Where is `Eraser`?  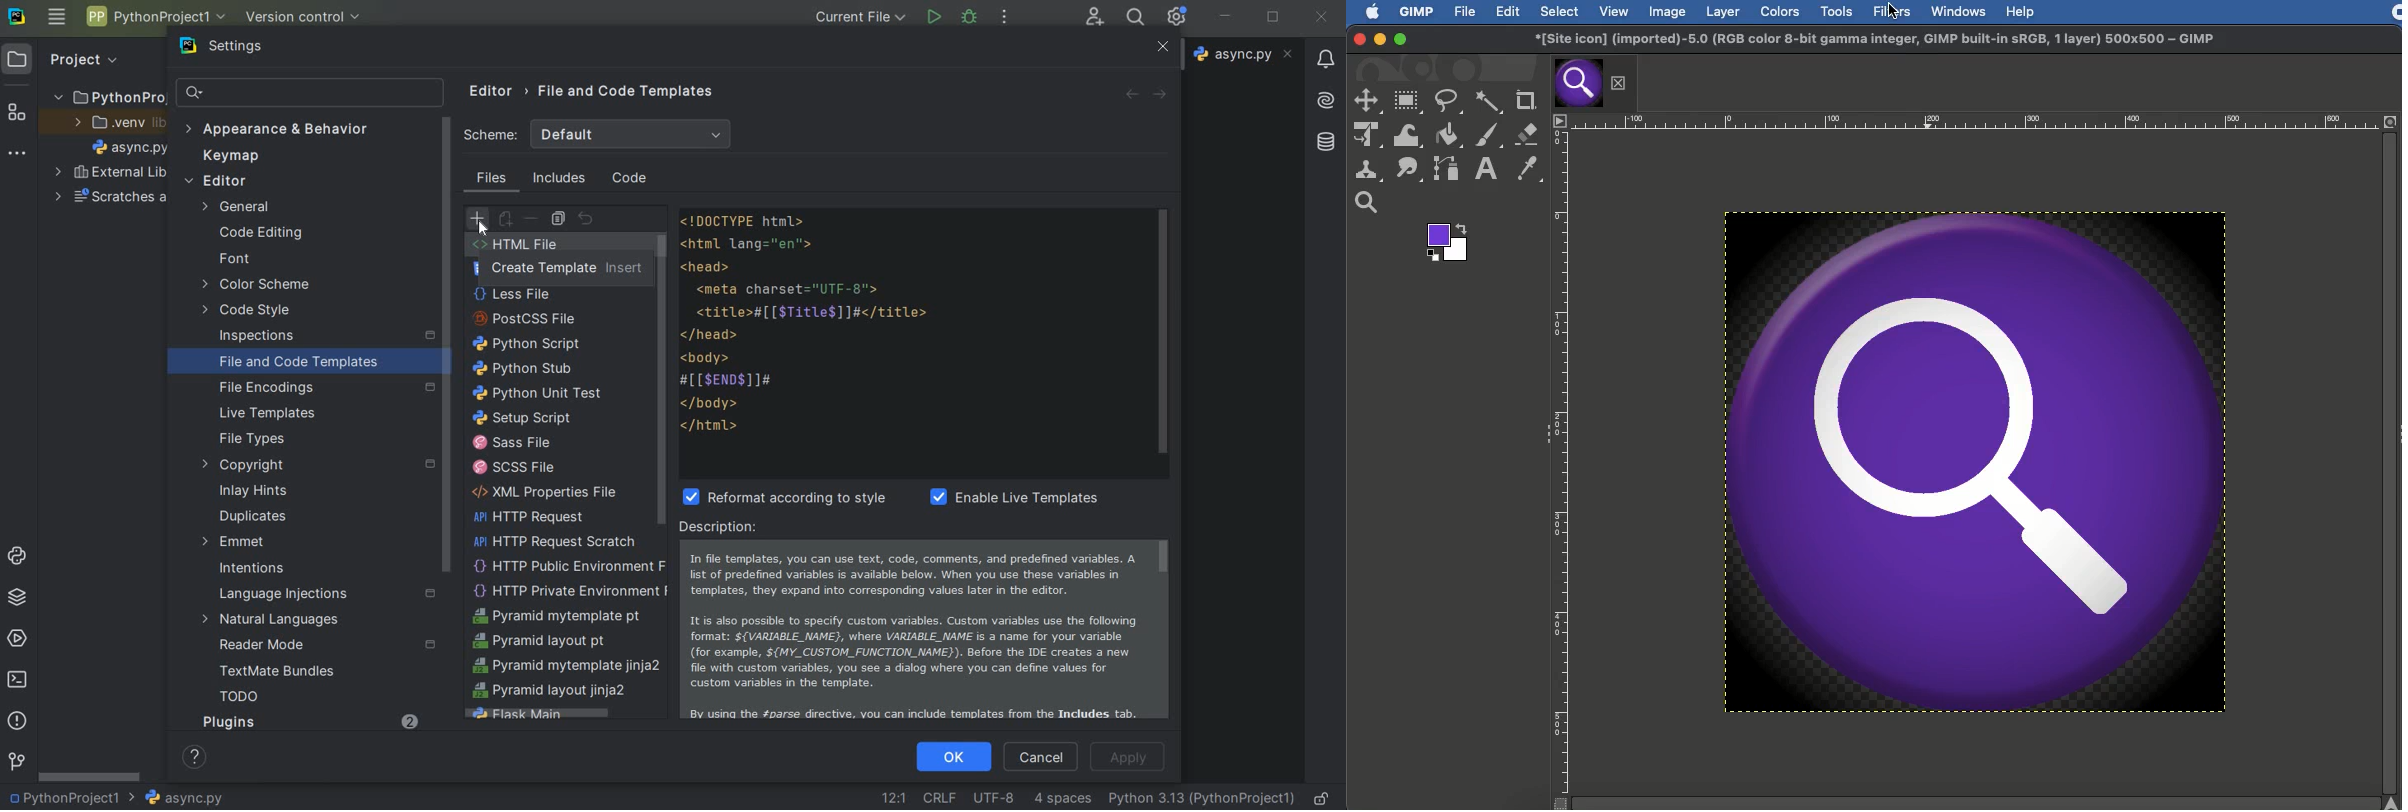 Eraser is located at coordinates (1526, 133).